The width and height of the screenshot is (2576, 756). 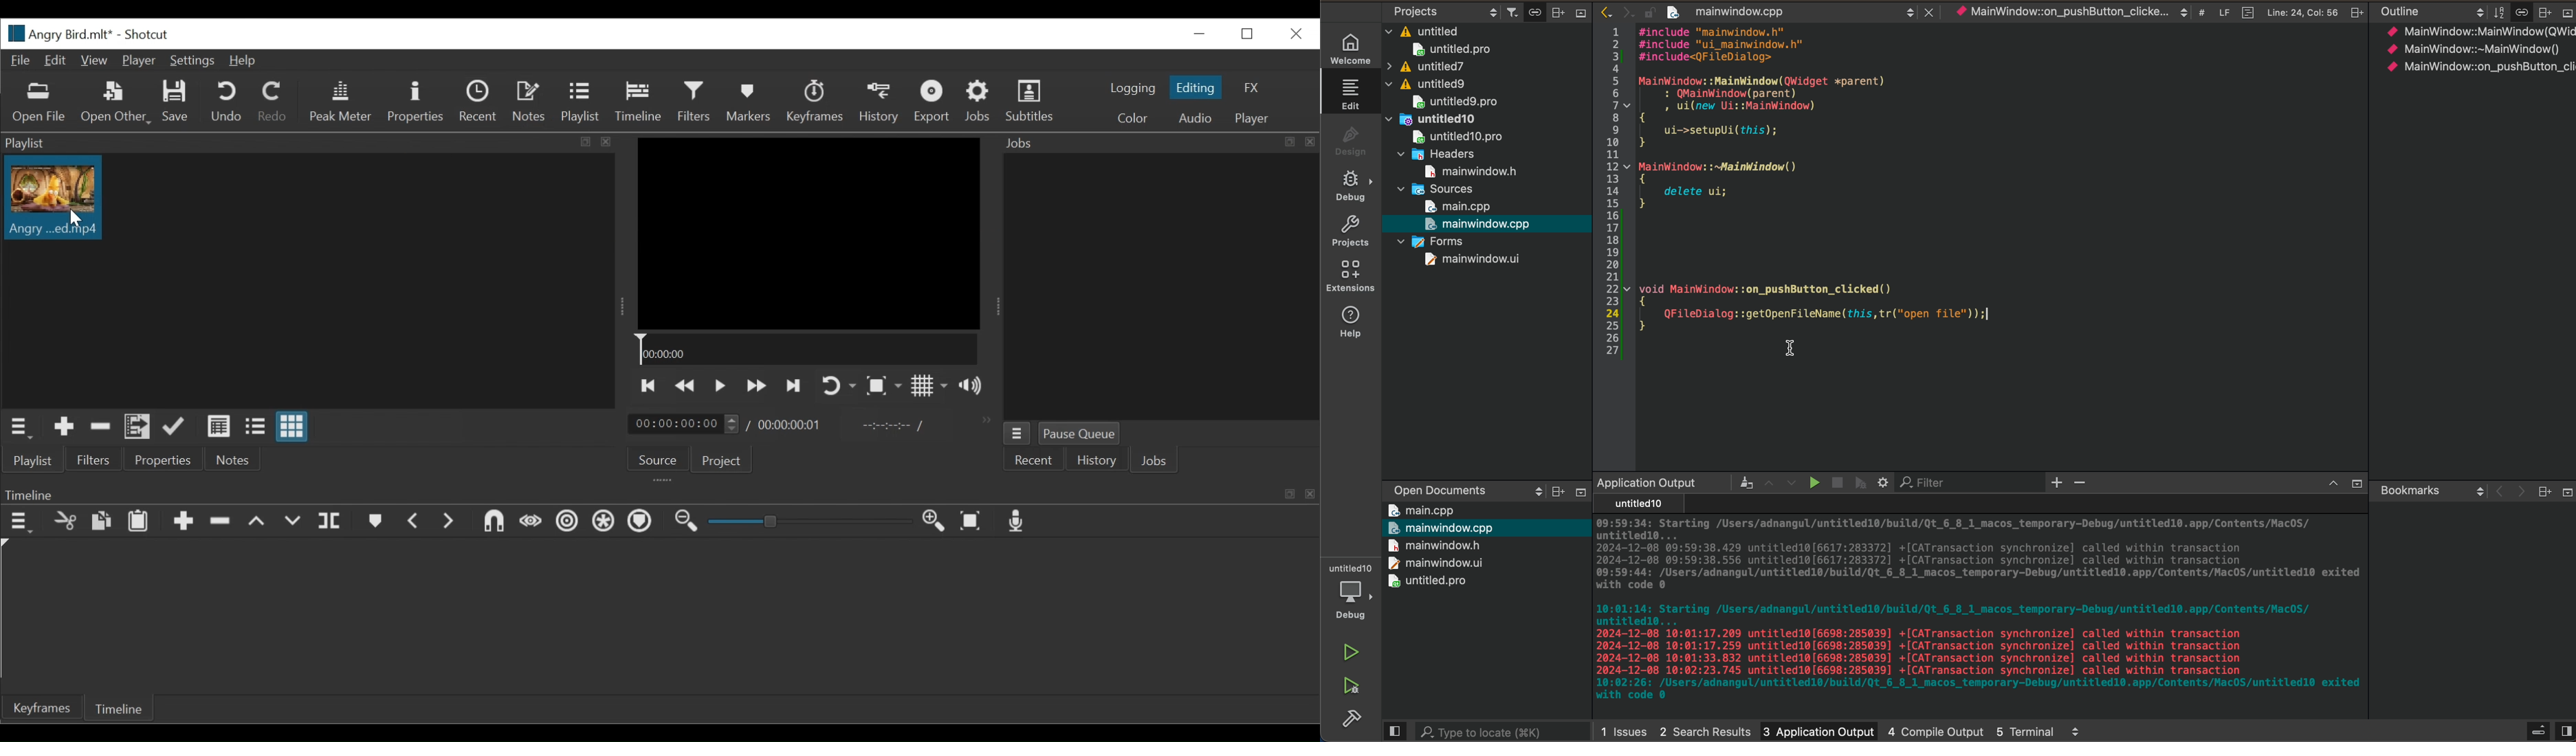 I want to click on Jobs, so click(x=1154, y=462).